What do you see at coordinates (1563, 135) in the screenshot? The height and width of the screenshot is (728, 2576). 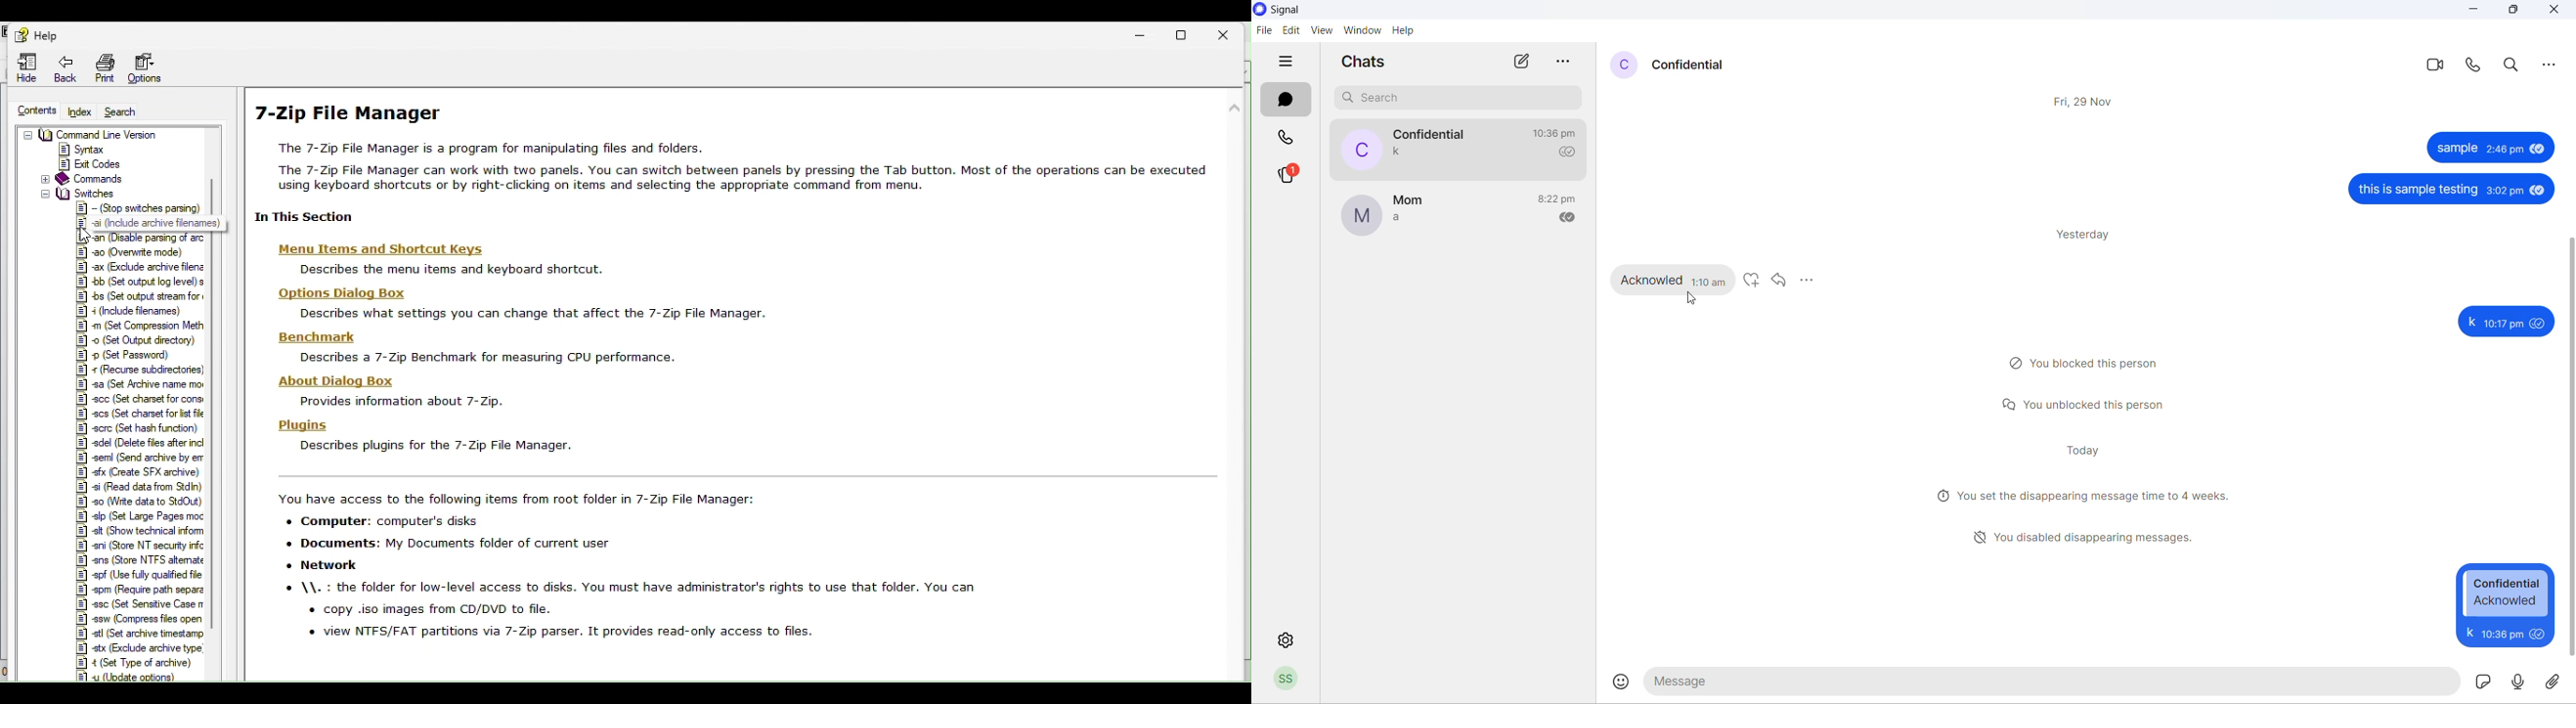 I see `last message time` at bounding box center [1563, 135].